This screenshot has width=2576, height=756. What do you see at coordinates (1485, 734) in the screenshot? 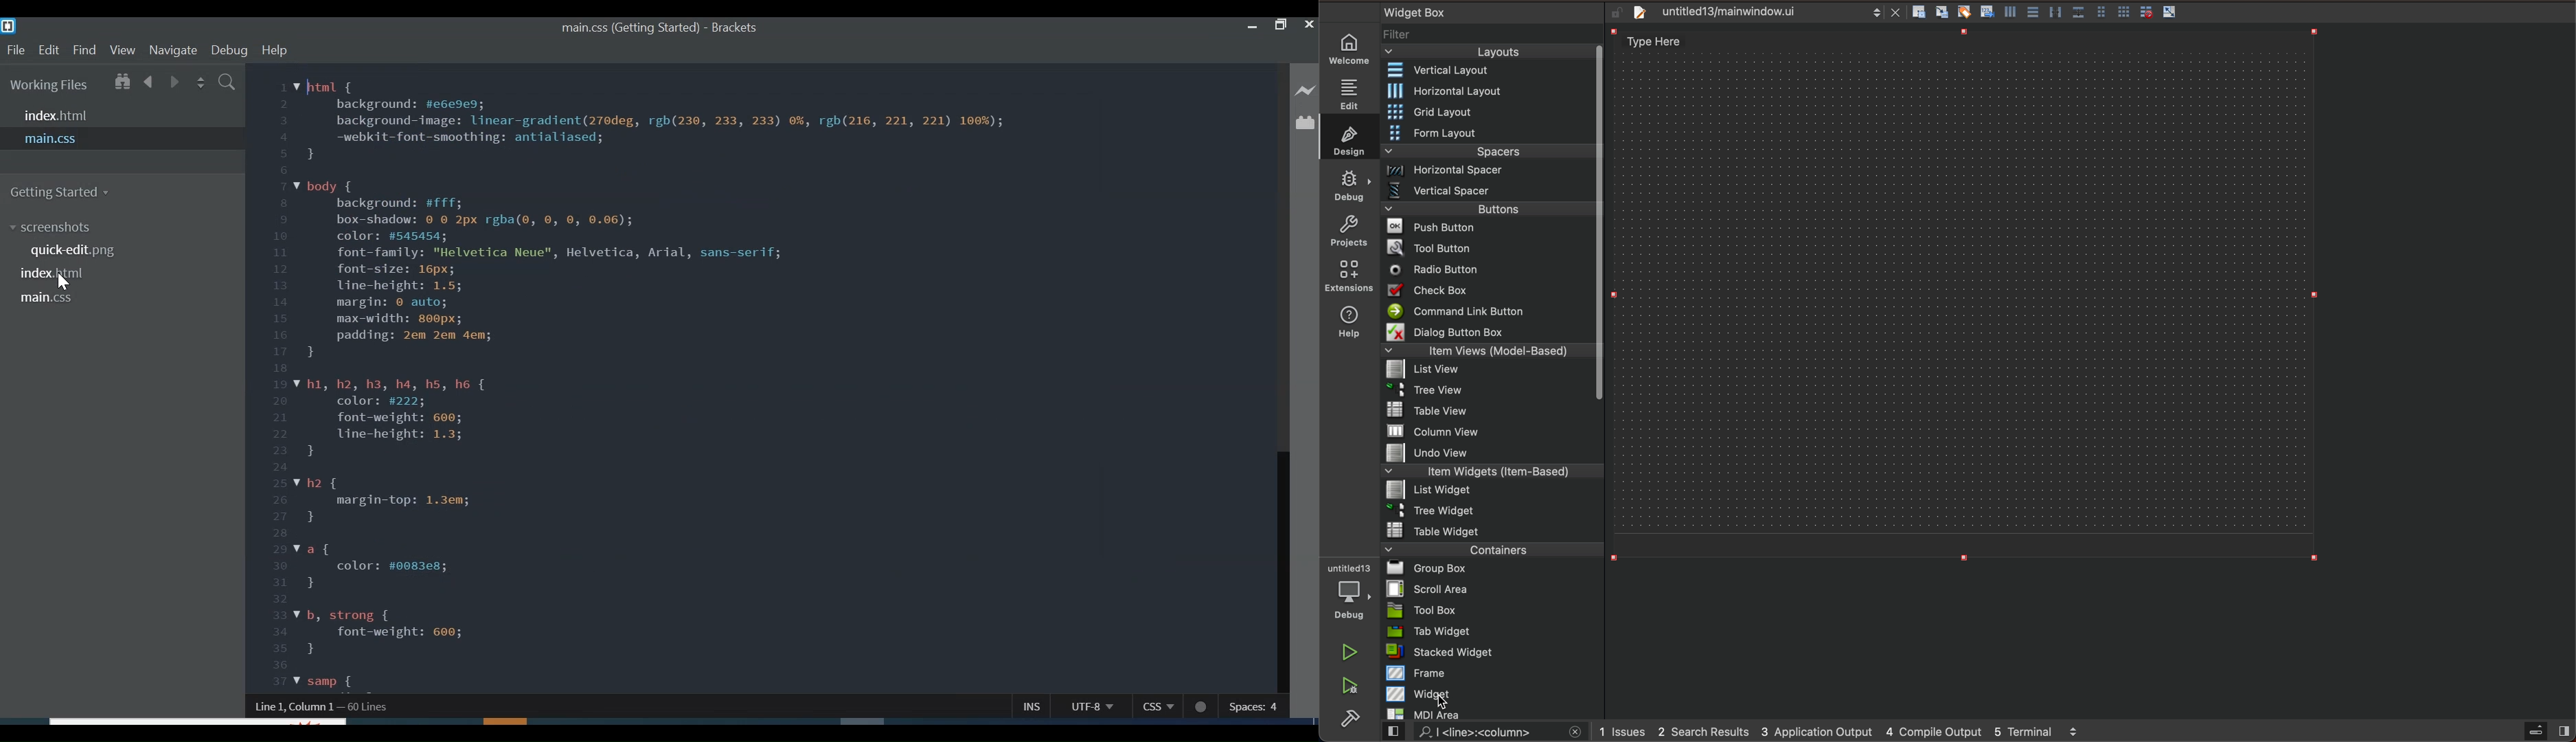
I see `search` at bounding box center [1485, 734].